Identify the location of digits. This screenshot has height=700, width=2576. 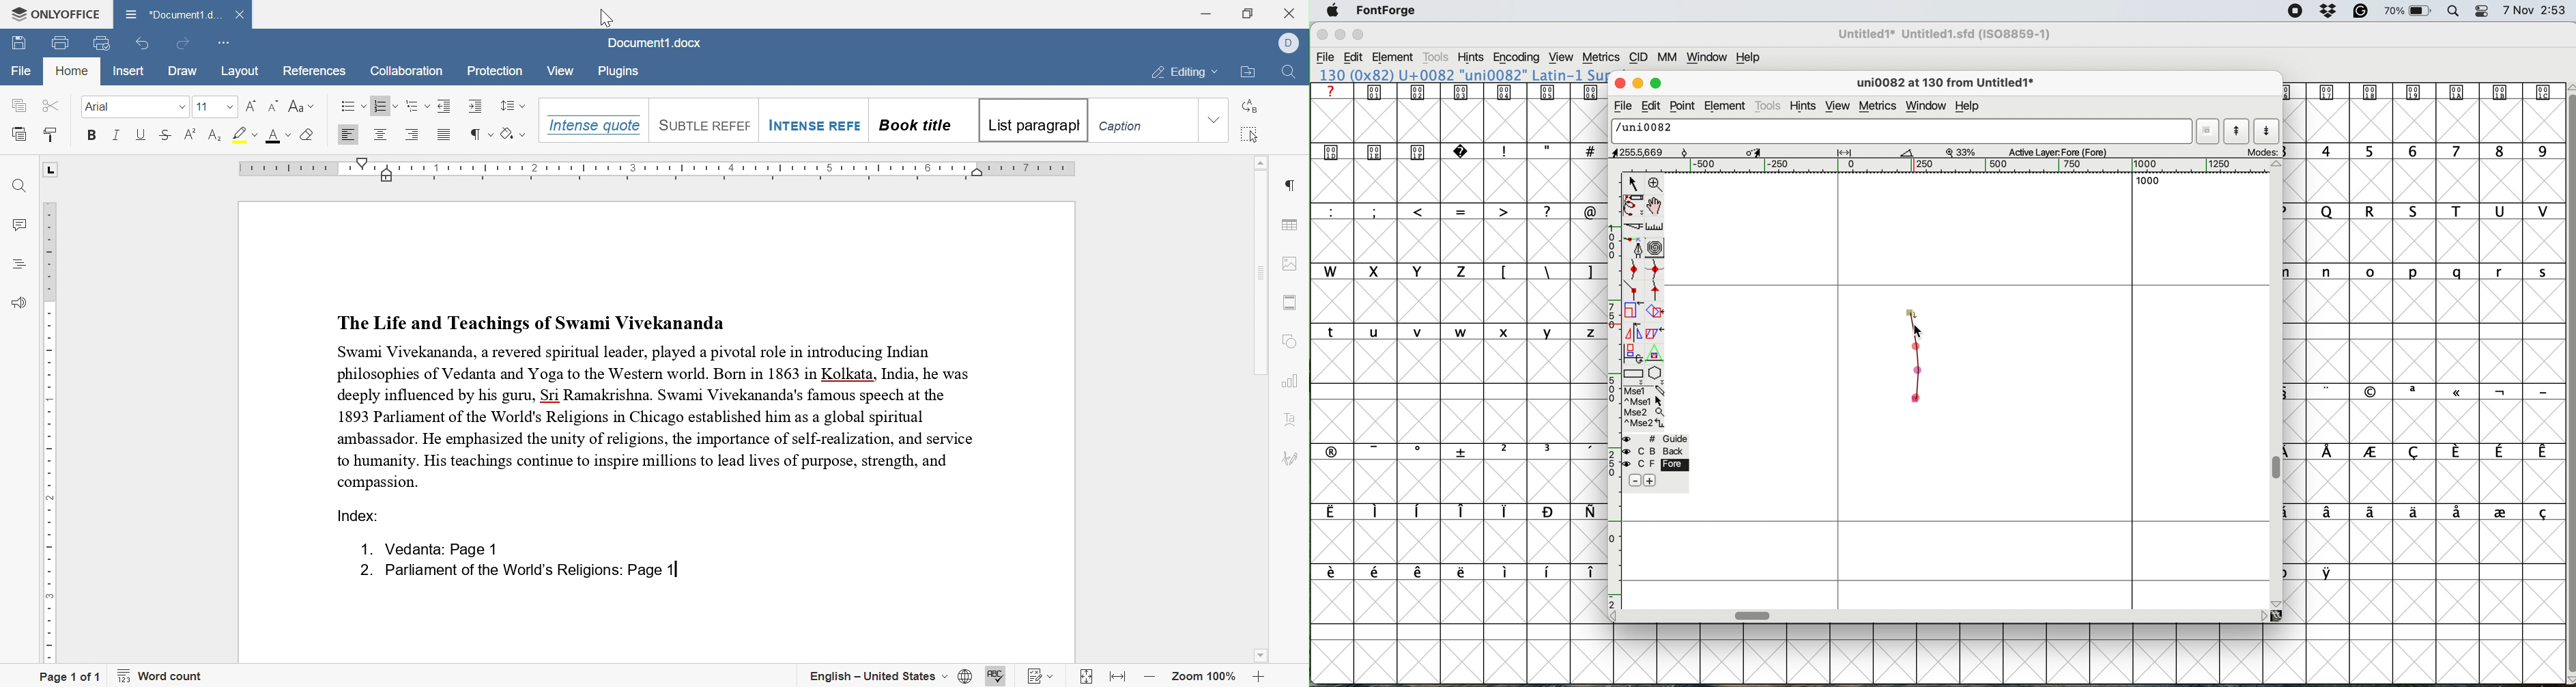
(2421, 152).